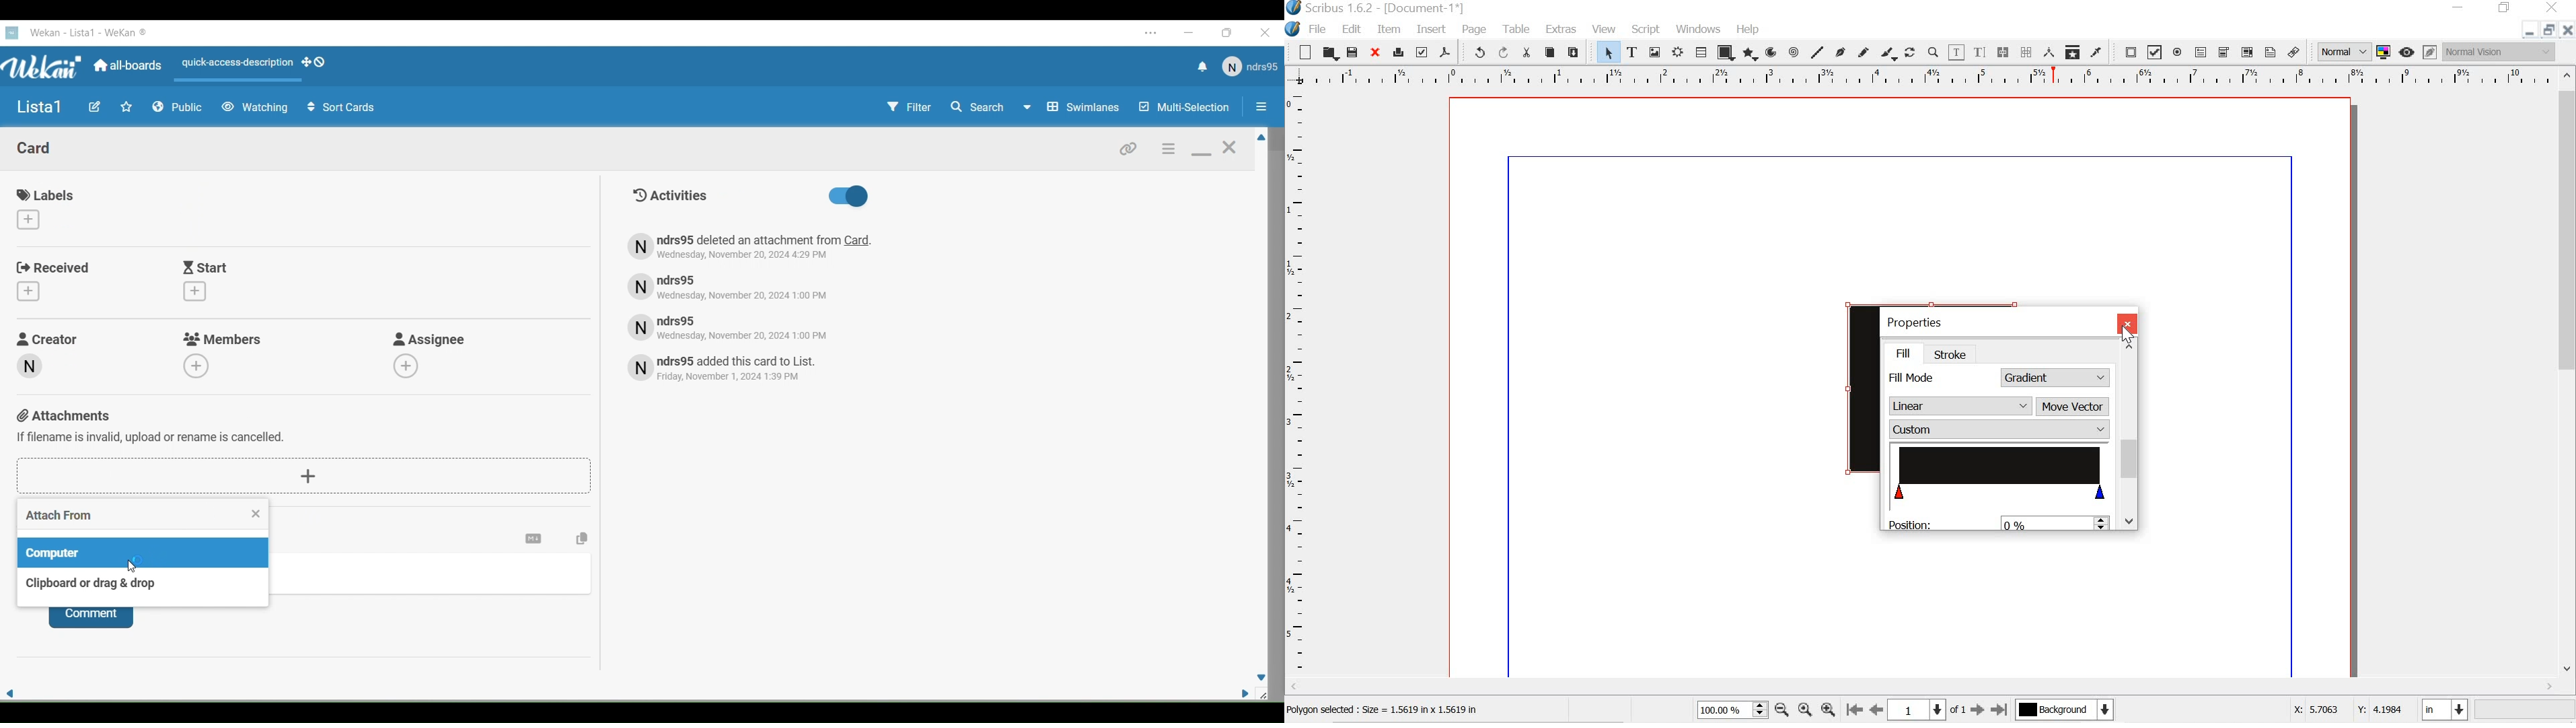  What do you see at coordinates (1878, 710) in the screenshot?
I see `go to previous page` at bounding box center [1878, 710].